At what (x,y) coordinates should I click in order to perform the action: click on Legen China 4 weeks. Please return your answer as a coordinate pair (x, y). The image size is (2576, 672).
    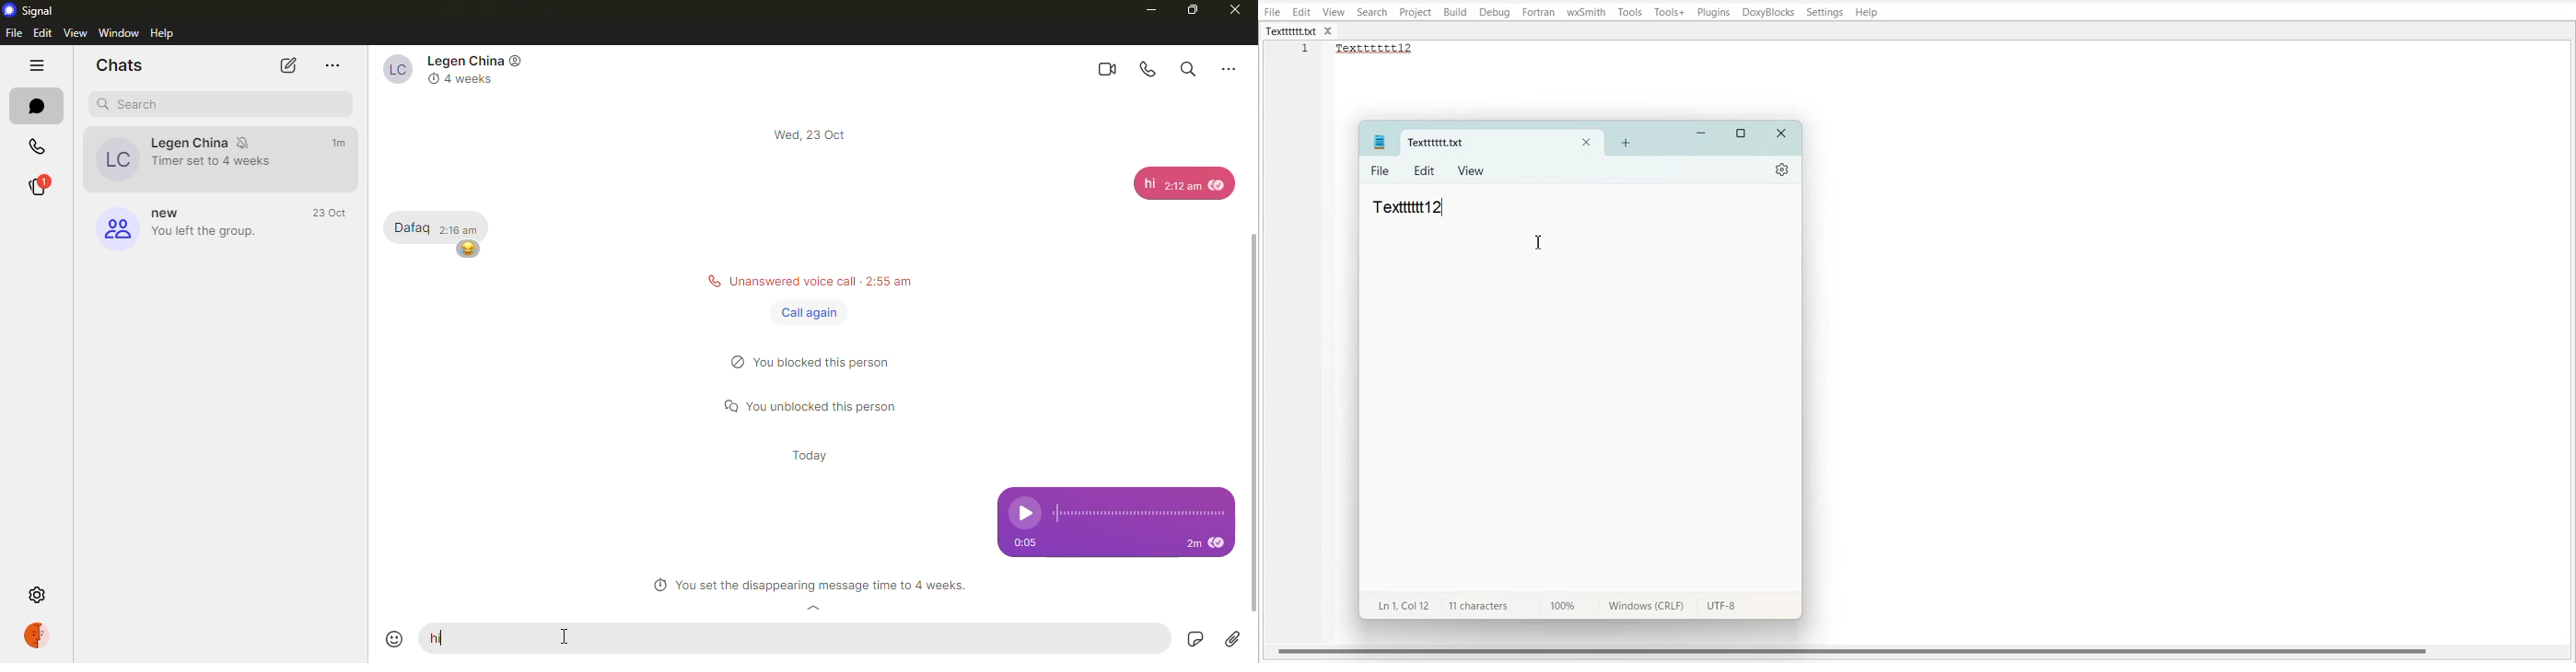
    Looking at the image, I should click on (458, 70).